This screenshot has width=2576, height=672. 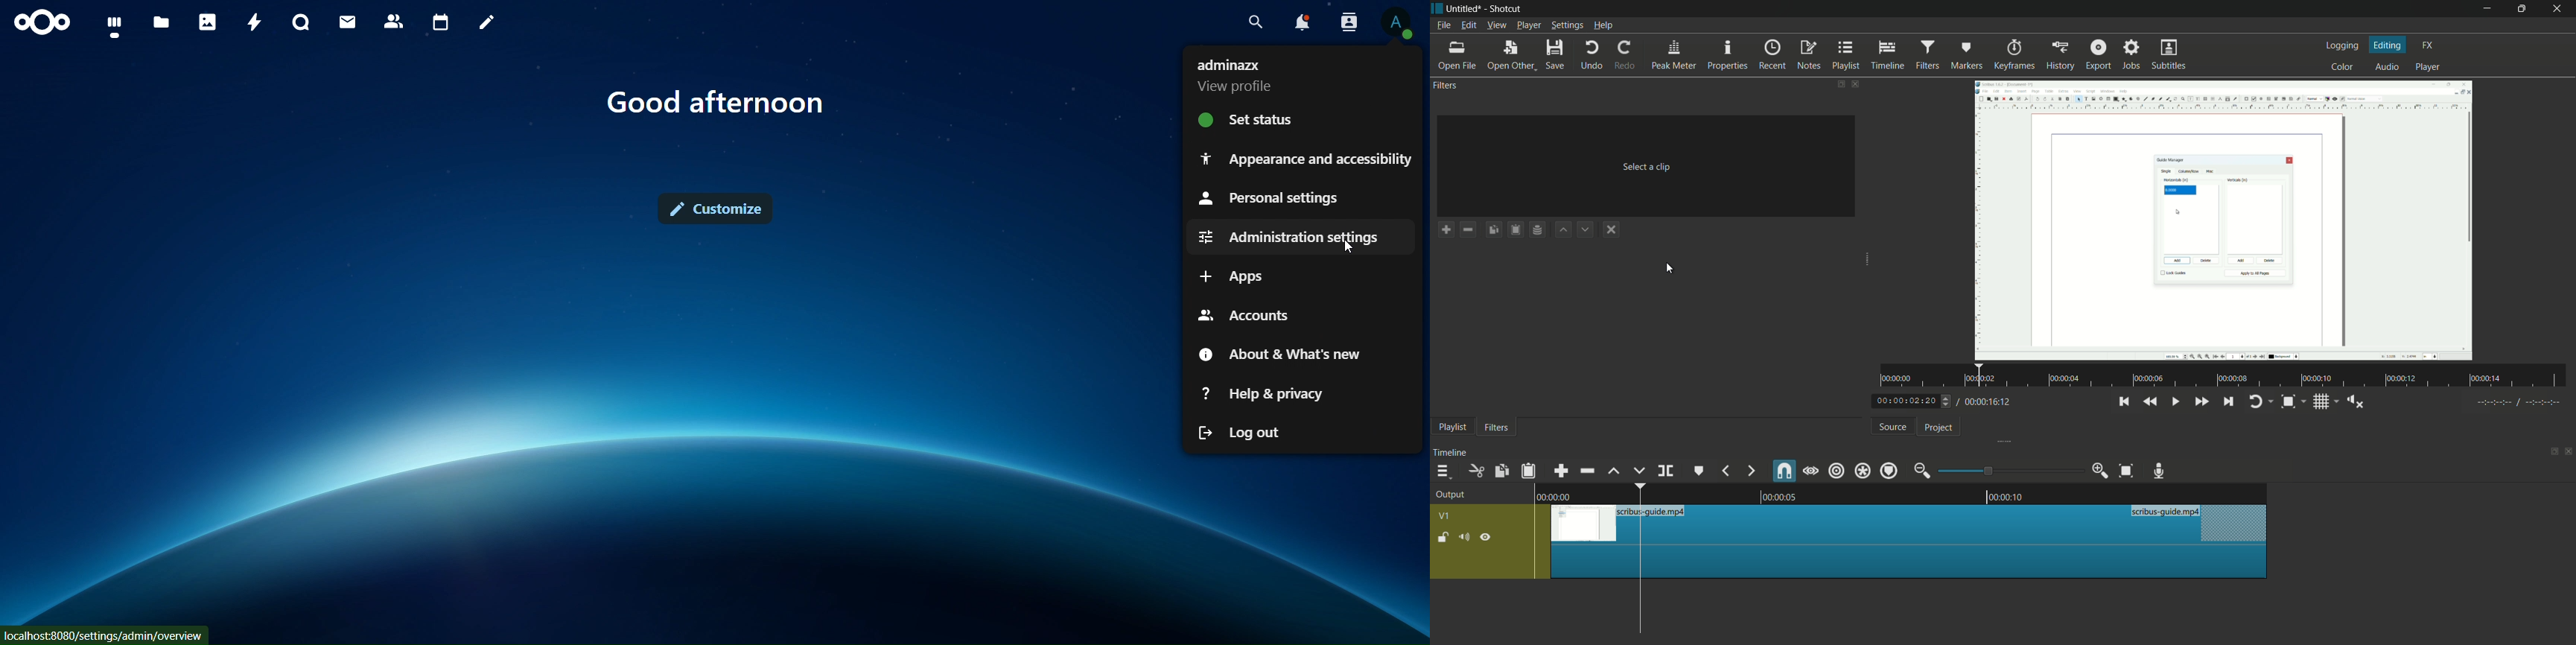 I want to click on move filter down, so click(x=1586, y=229).